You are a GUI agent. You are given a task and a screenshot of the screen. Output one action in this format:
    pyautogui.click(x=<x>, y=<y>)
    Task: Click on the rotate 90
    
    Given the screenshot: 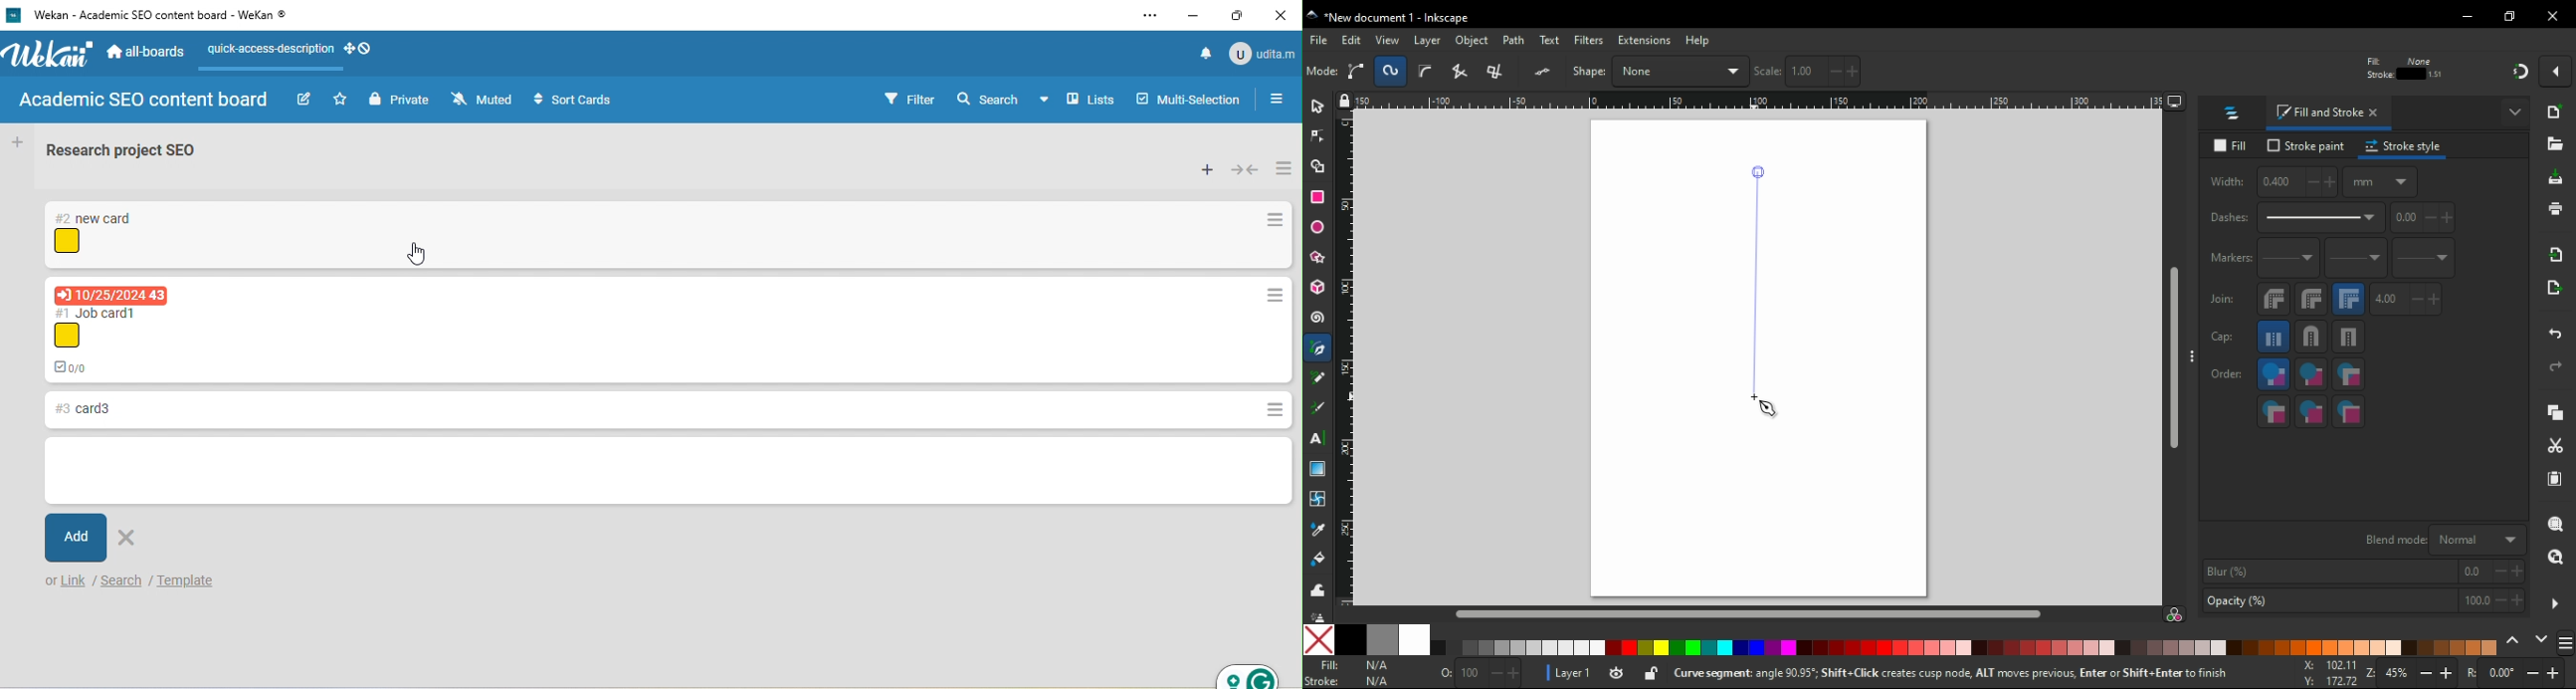 What is the action you would take?
    pyautogui.click(x=1509, y=72)
    